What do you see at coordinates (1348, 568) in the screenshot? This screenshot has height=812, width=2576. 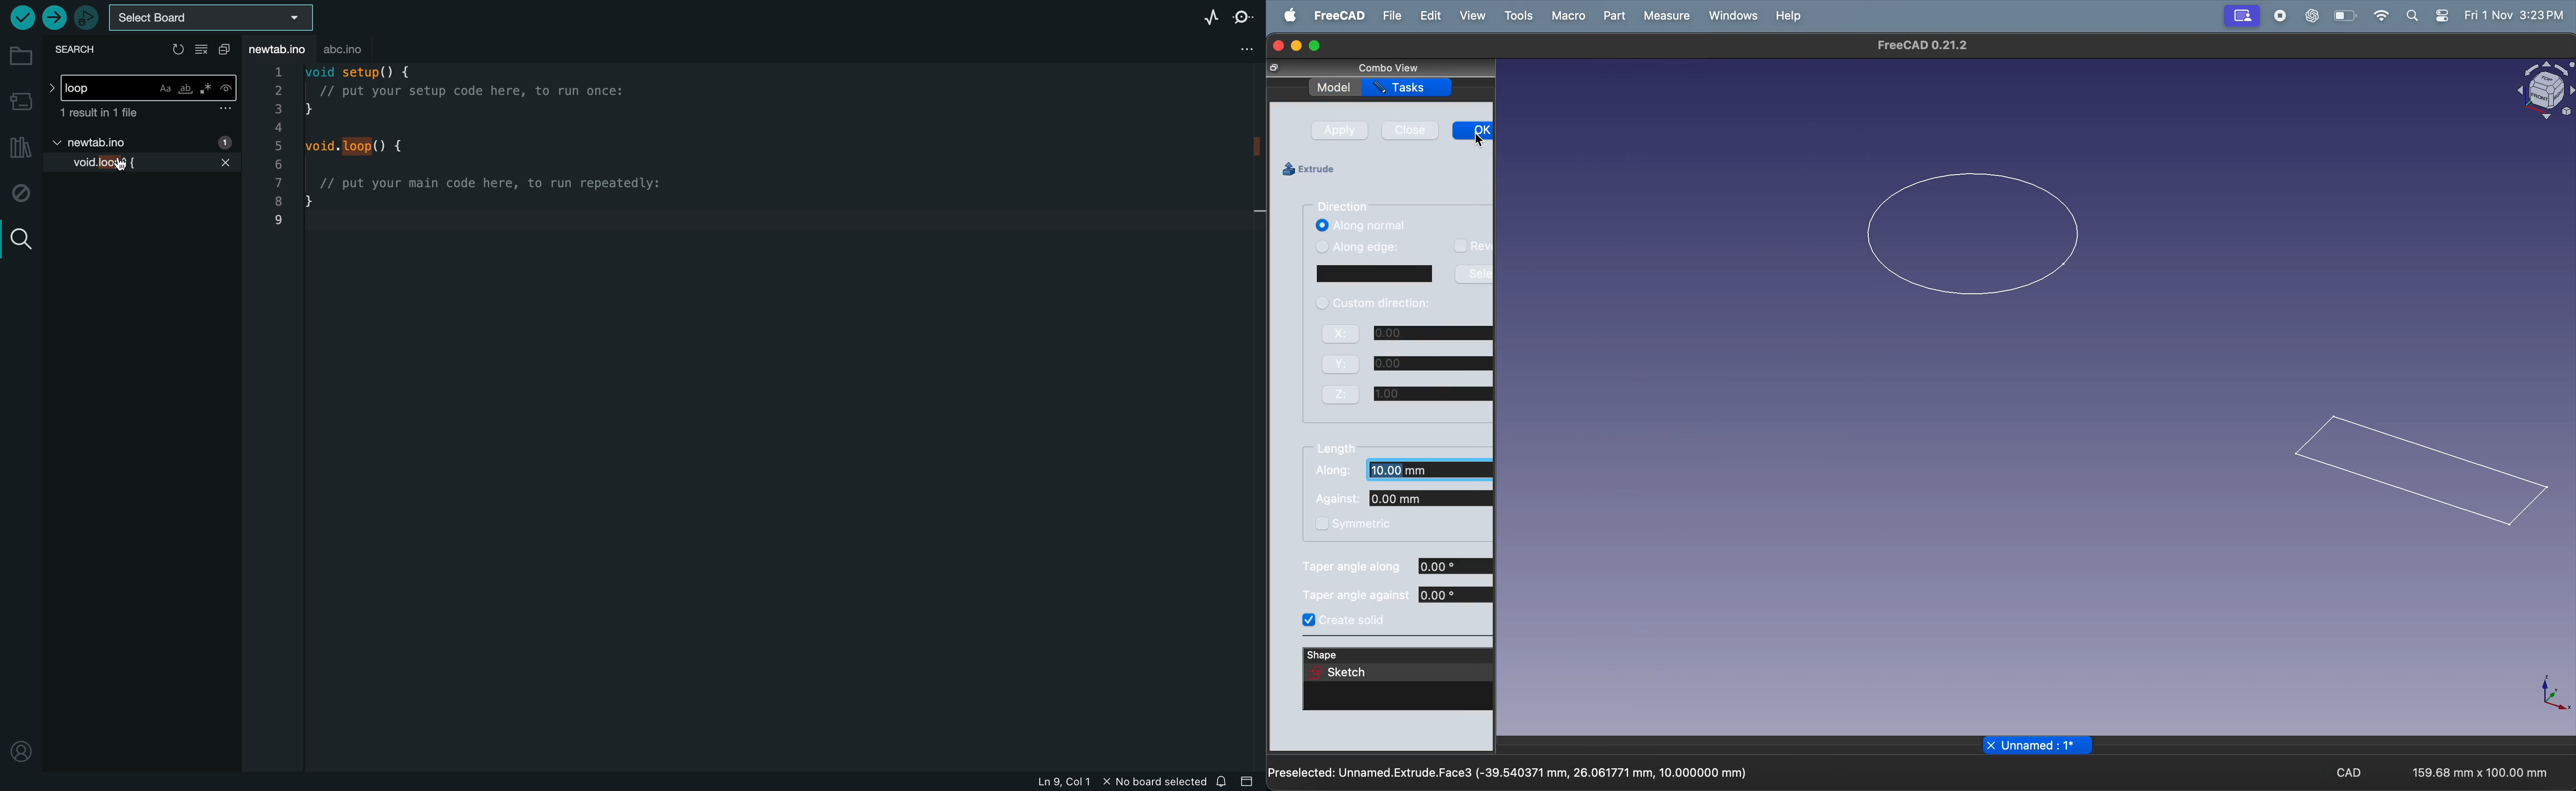 I see `taper angle along` at bounding box center [1348, 568].